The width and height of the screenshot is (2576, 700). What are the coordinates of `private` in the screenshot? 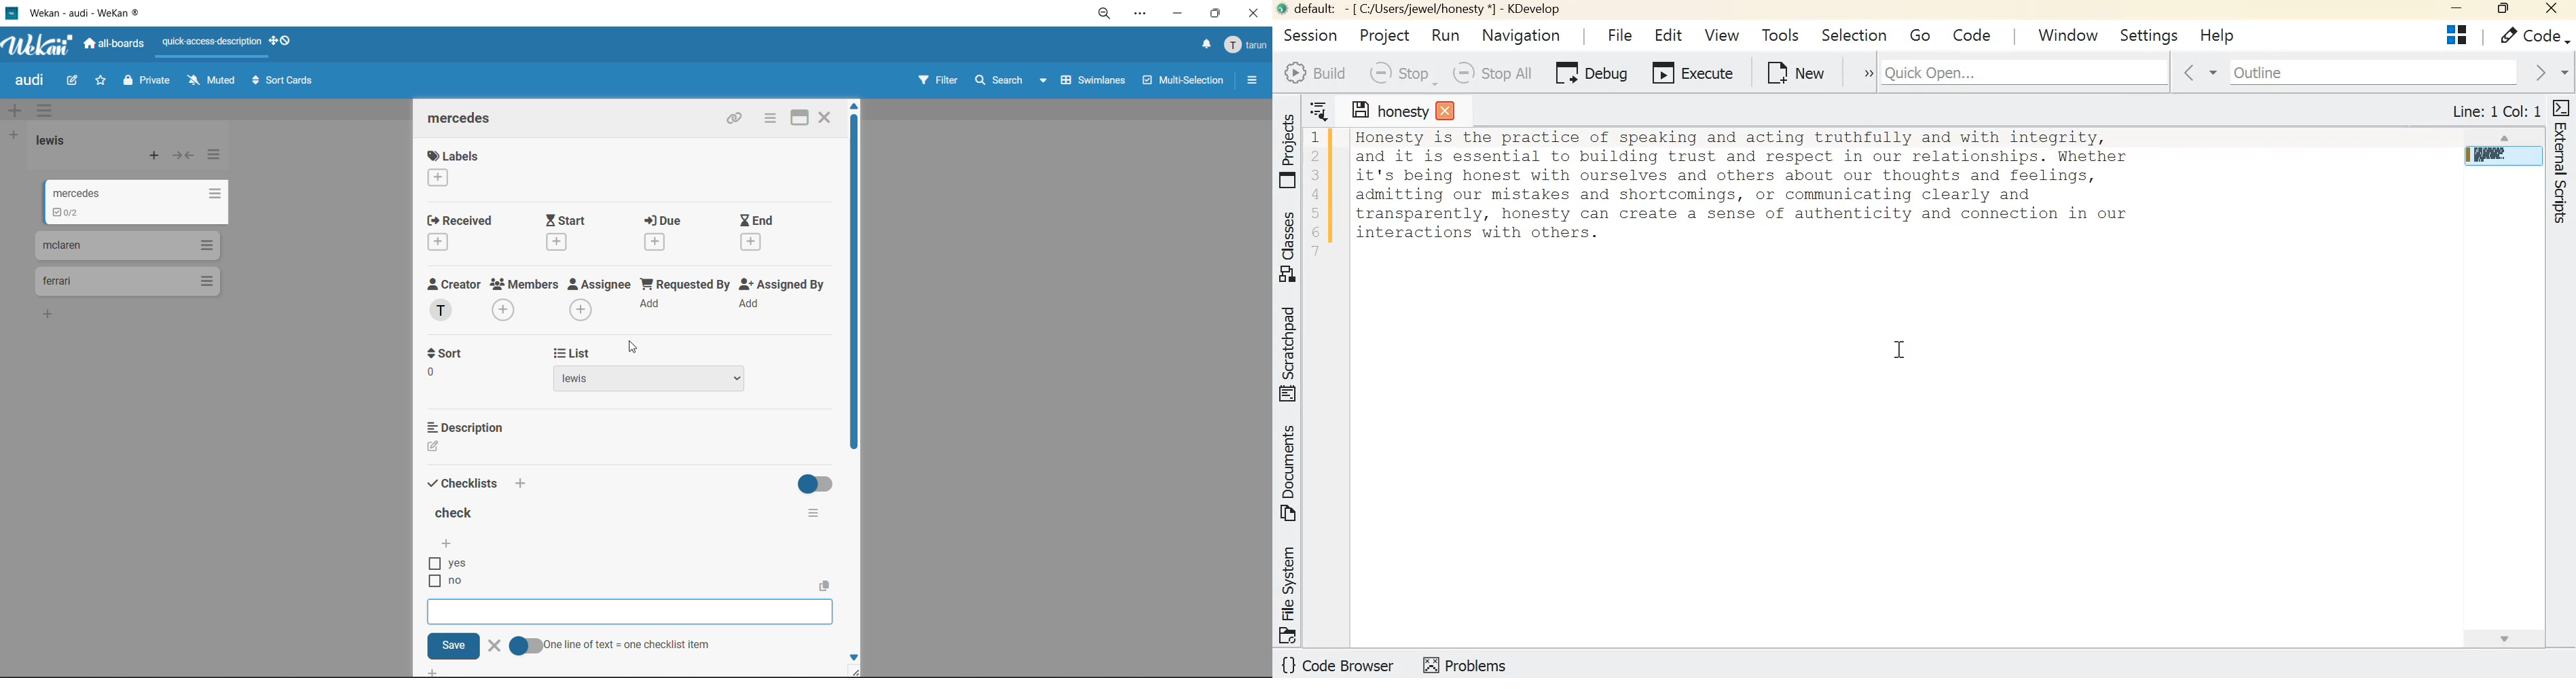 It's located at (148, 82).